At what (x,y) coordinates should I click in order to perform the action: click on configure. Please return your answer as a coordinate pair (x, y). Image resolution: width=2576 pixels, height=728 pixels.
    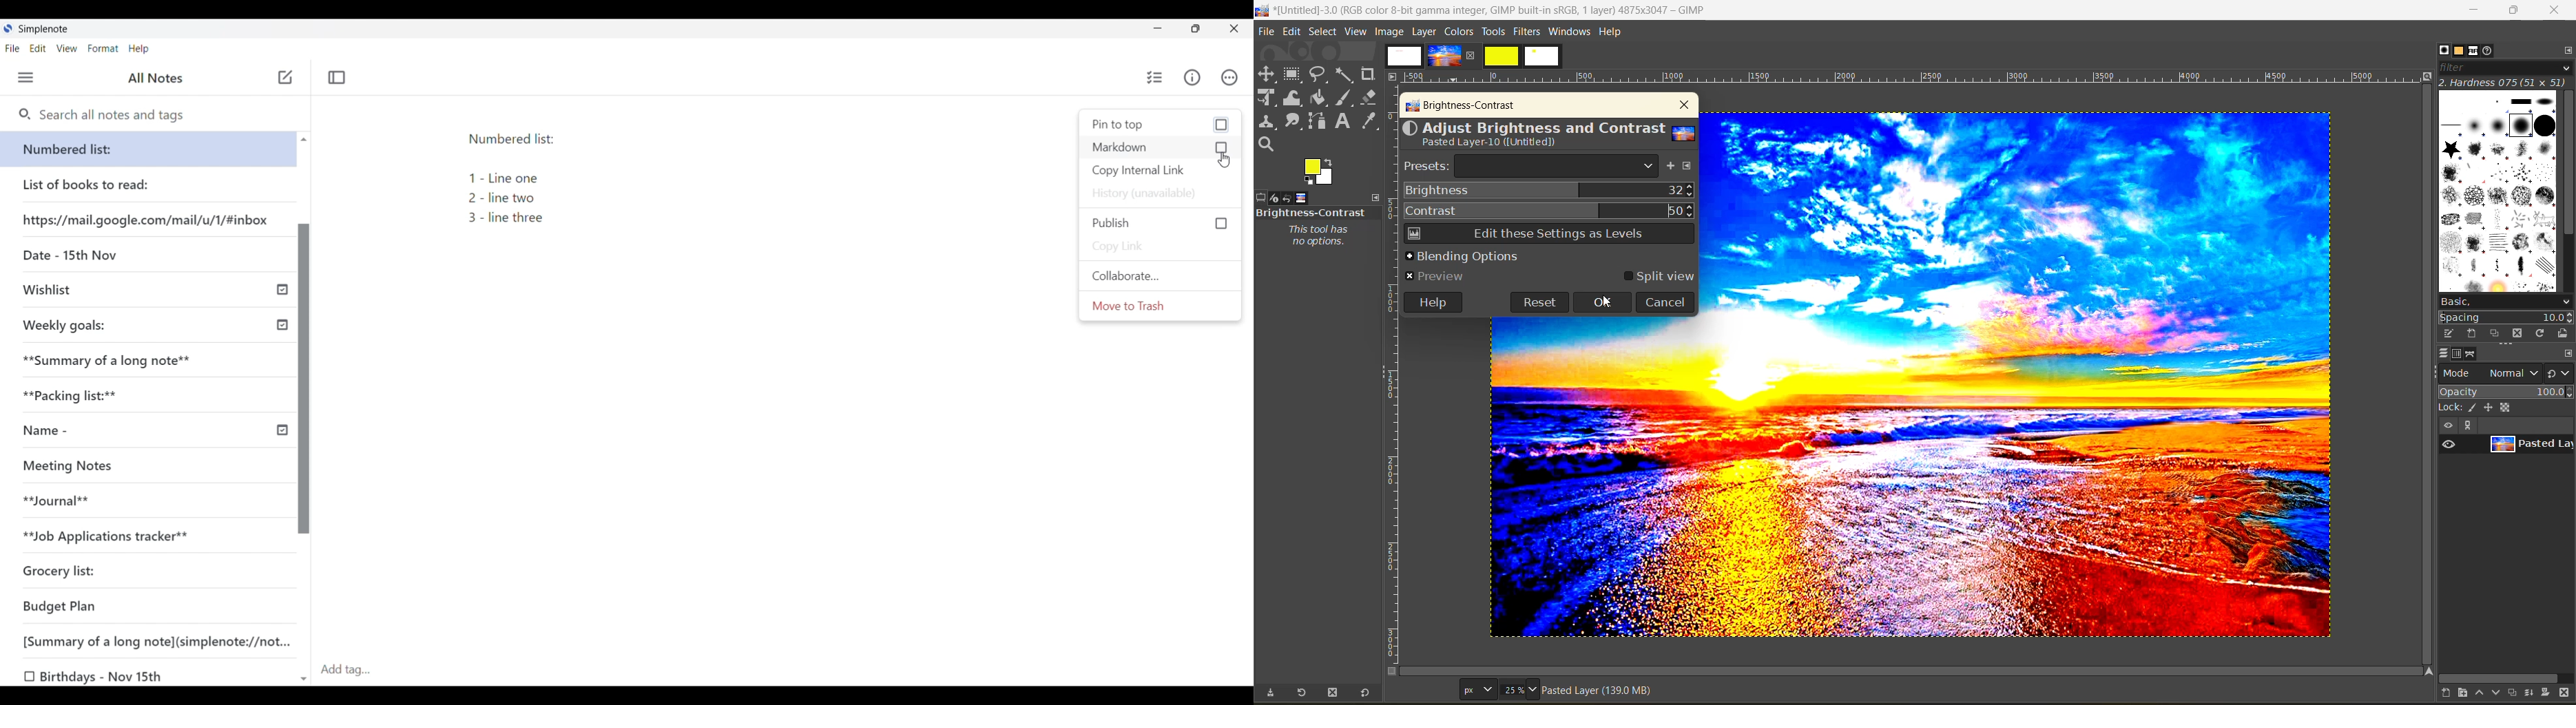
    Looking at the image, I should click on (1690, 167).